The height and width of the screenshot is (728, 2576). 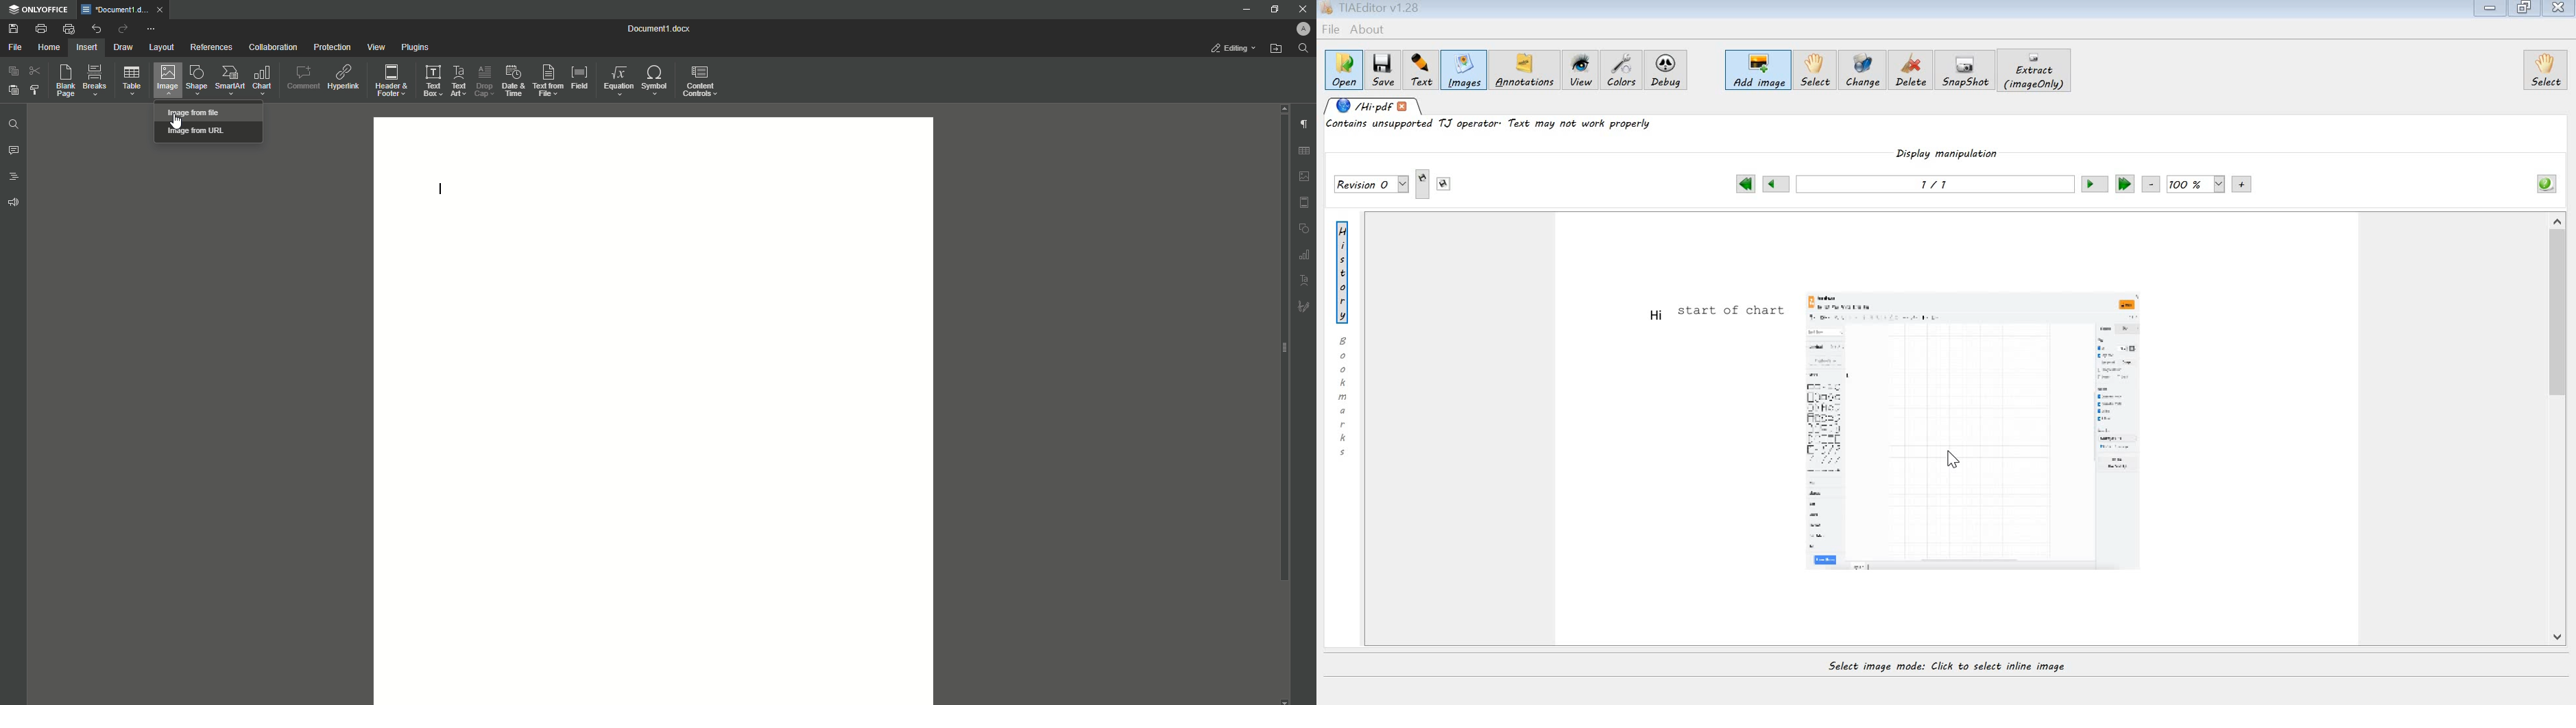 What do you see at coordinates (49, 48) in the screenshot?
I see `Home` at bounding box center [49, 48].